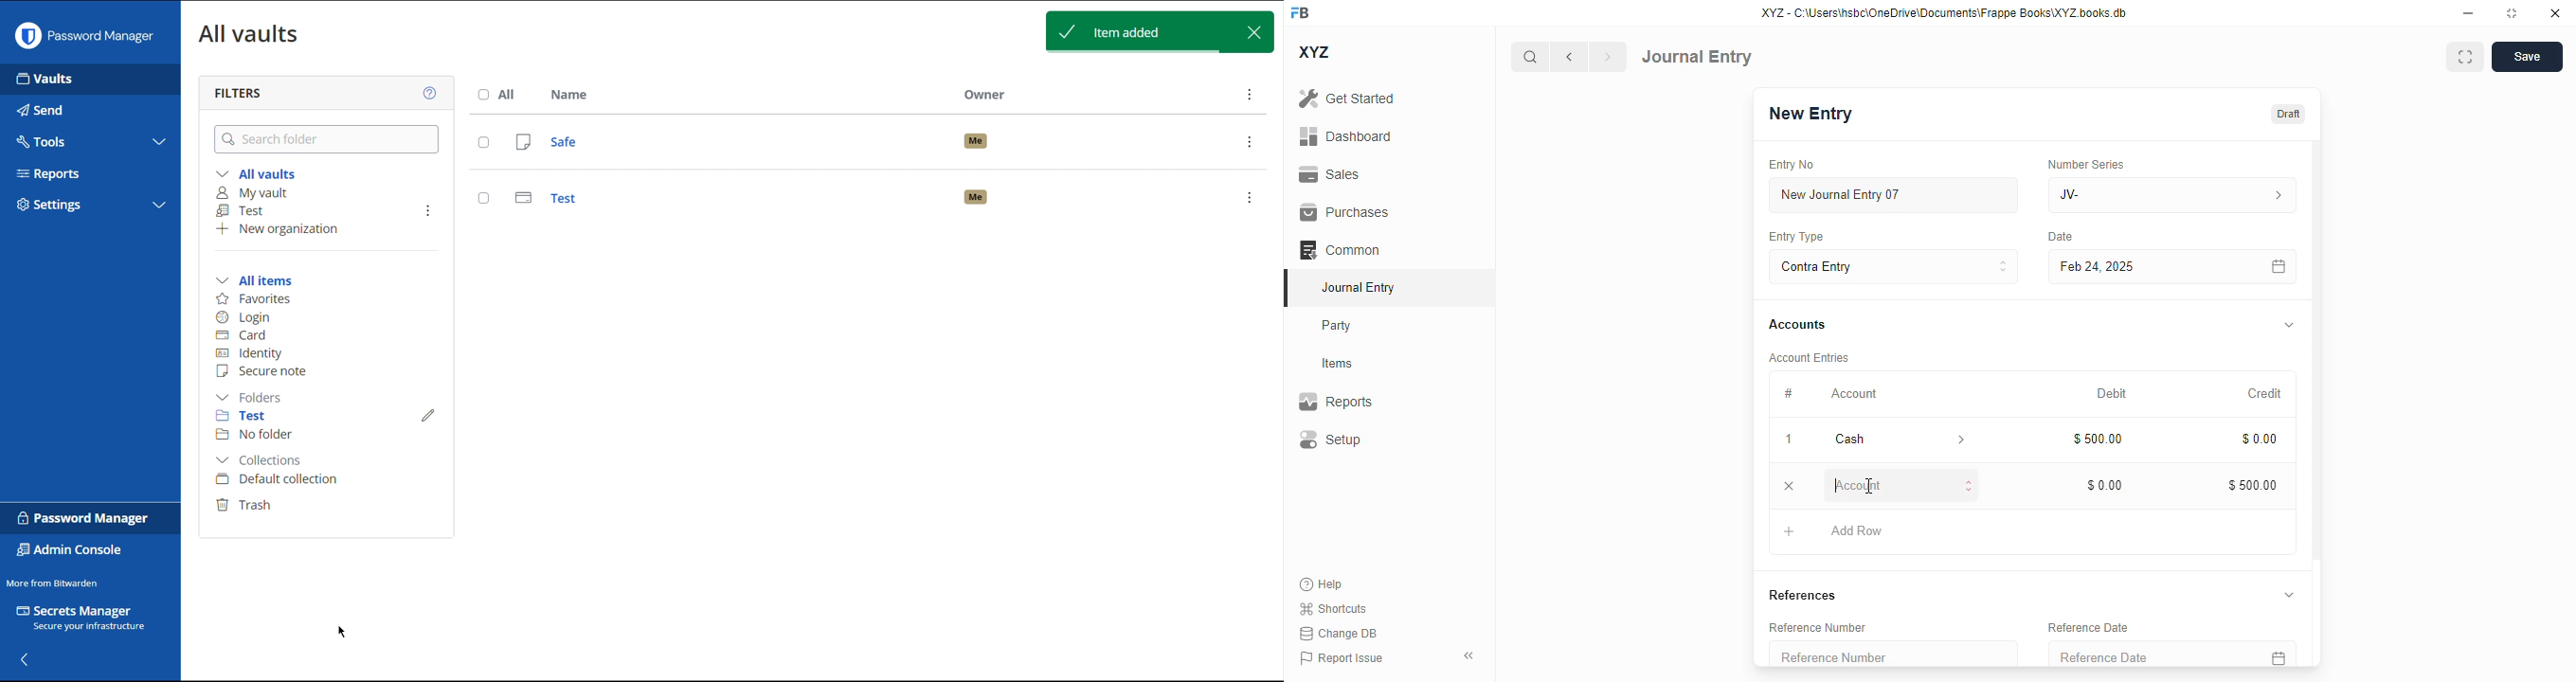  What do you see at coordinates (989, 94) in the screenshot?
I see `Owner` at bounding box center [989, 94].